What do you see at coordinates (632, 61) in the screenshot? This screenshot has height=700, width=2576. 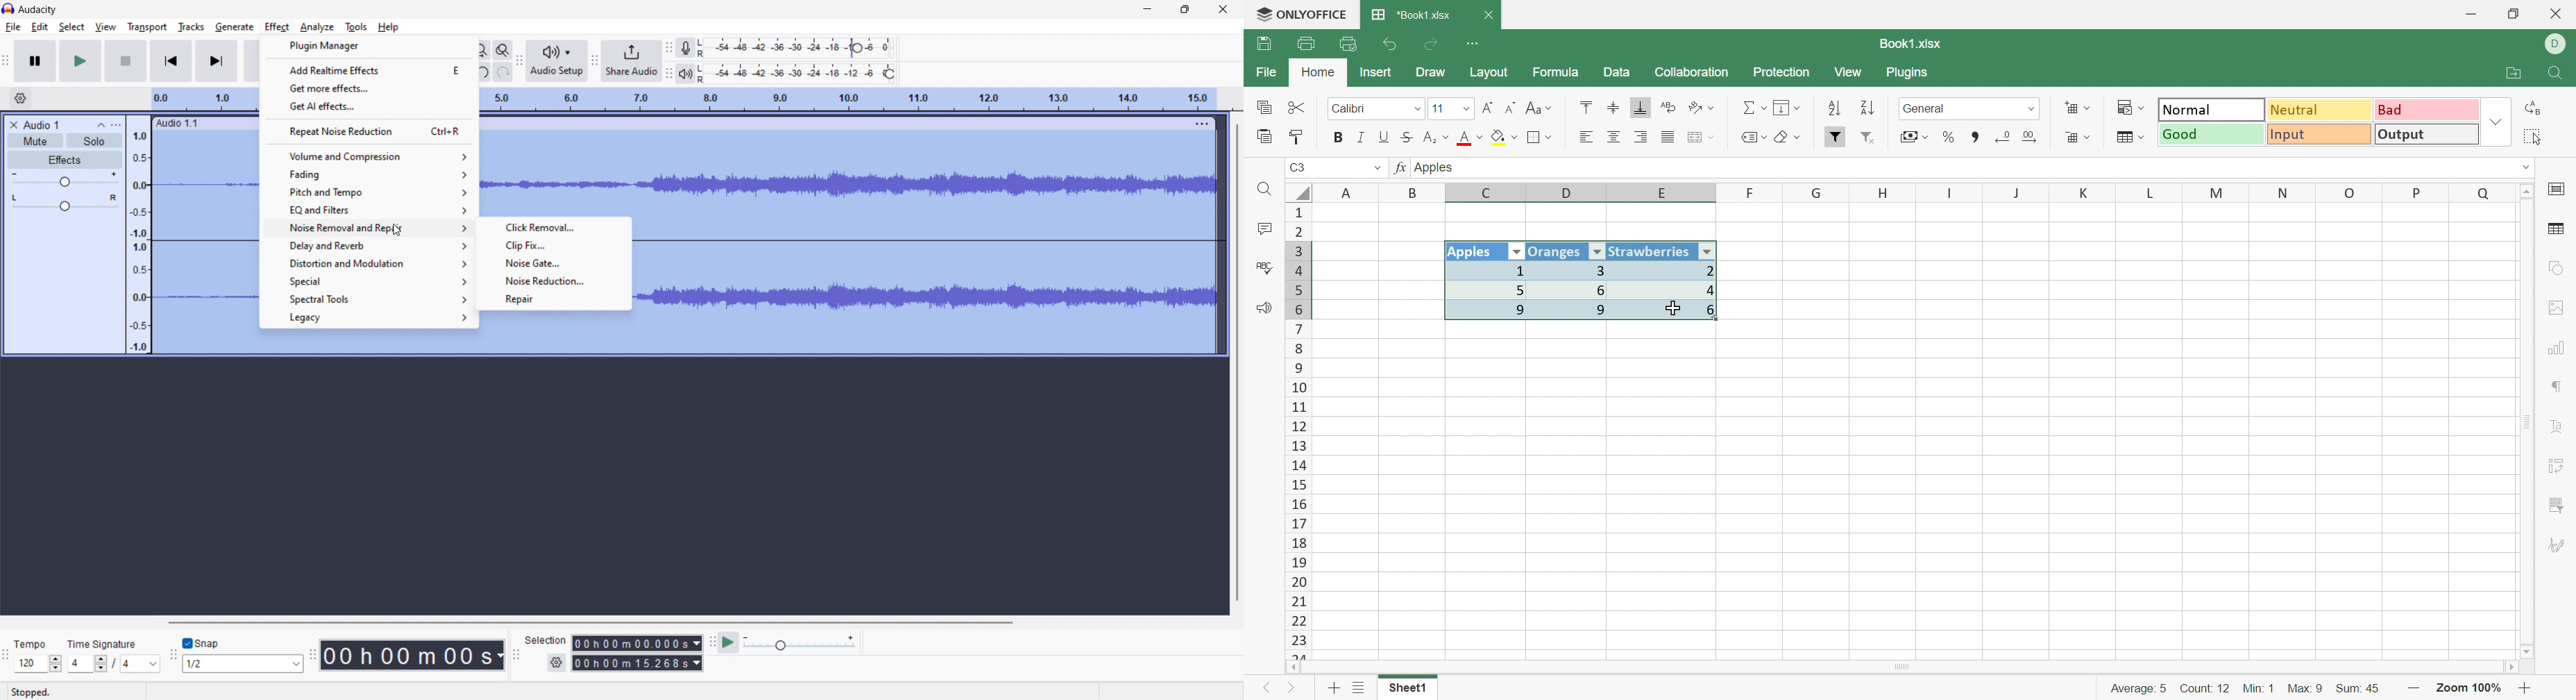 I see `share audio` at bounding box center [632, 61].